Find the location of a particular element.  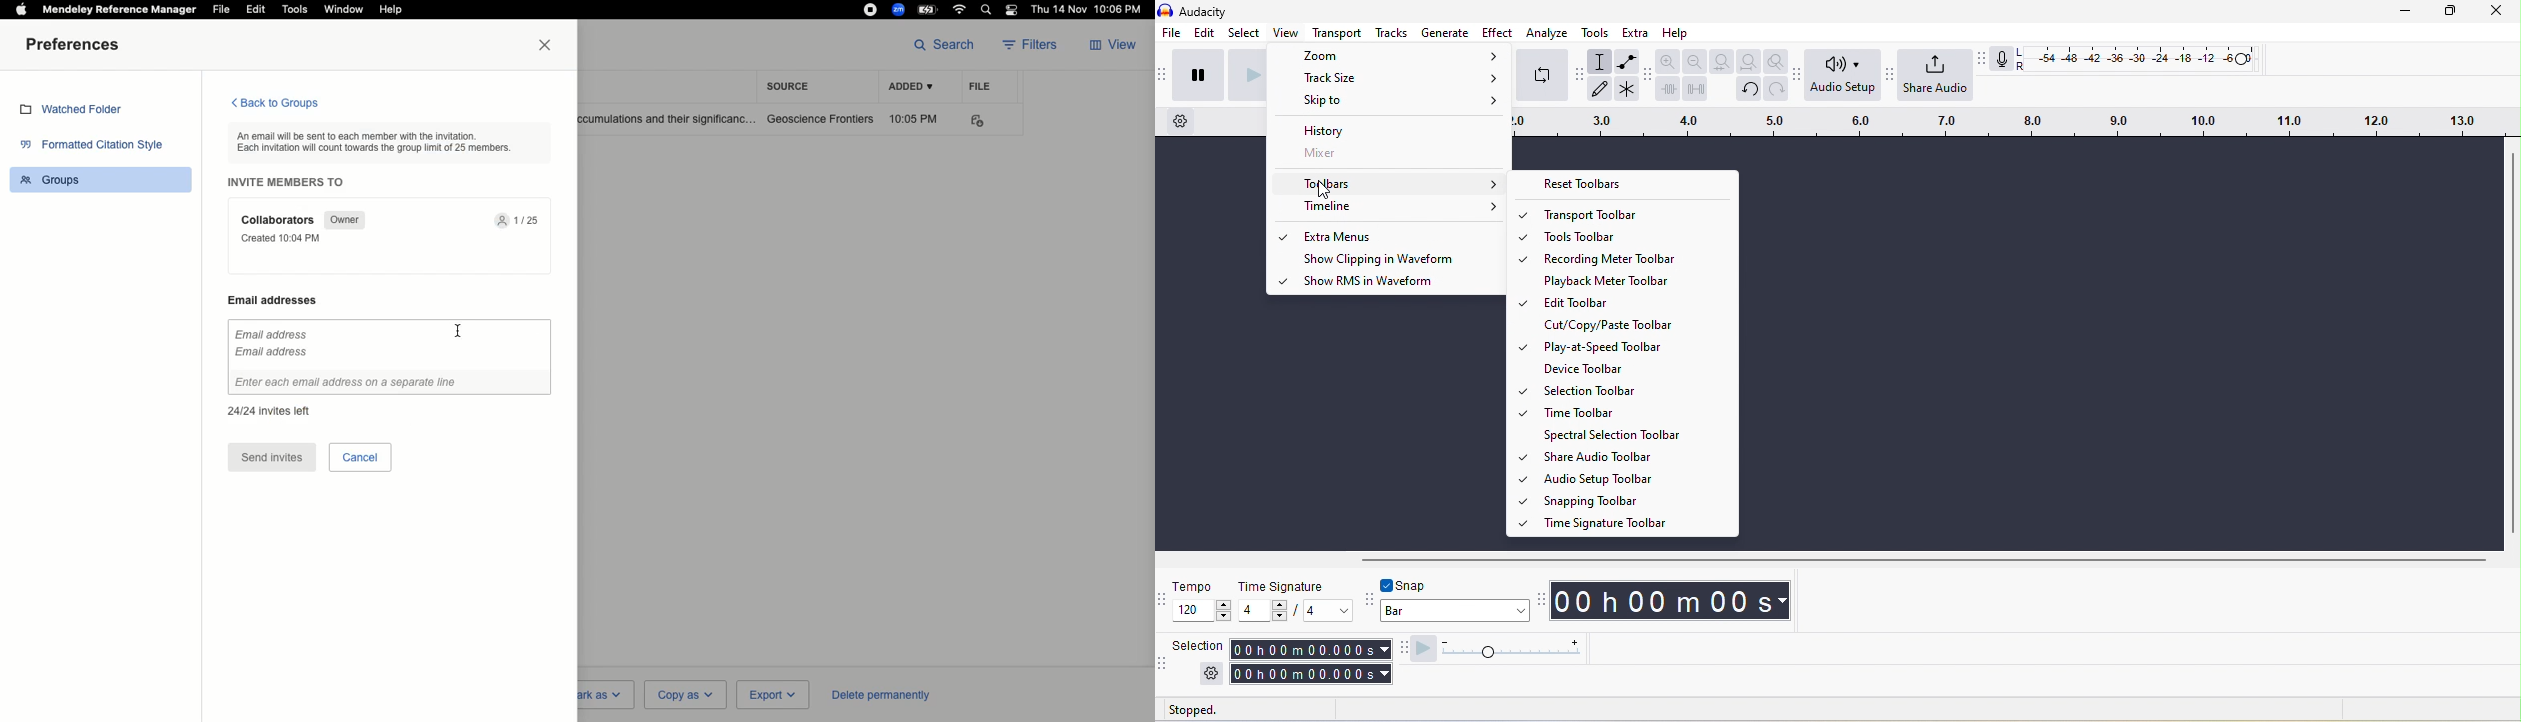

Transport toolbar is located at coordinates (1636, 214).